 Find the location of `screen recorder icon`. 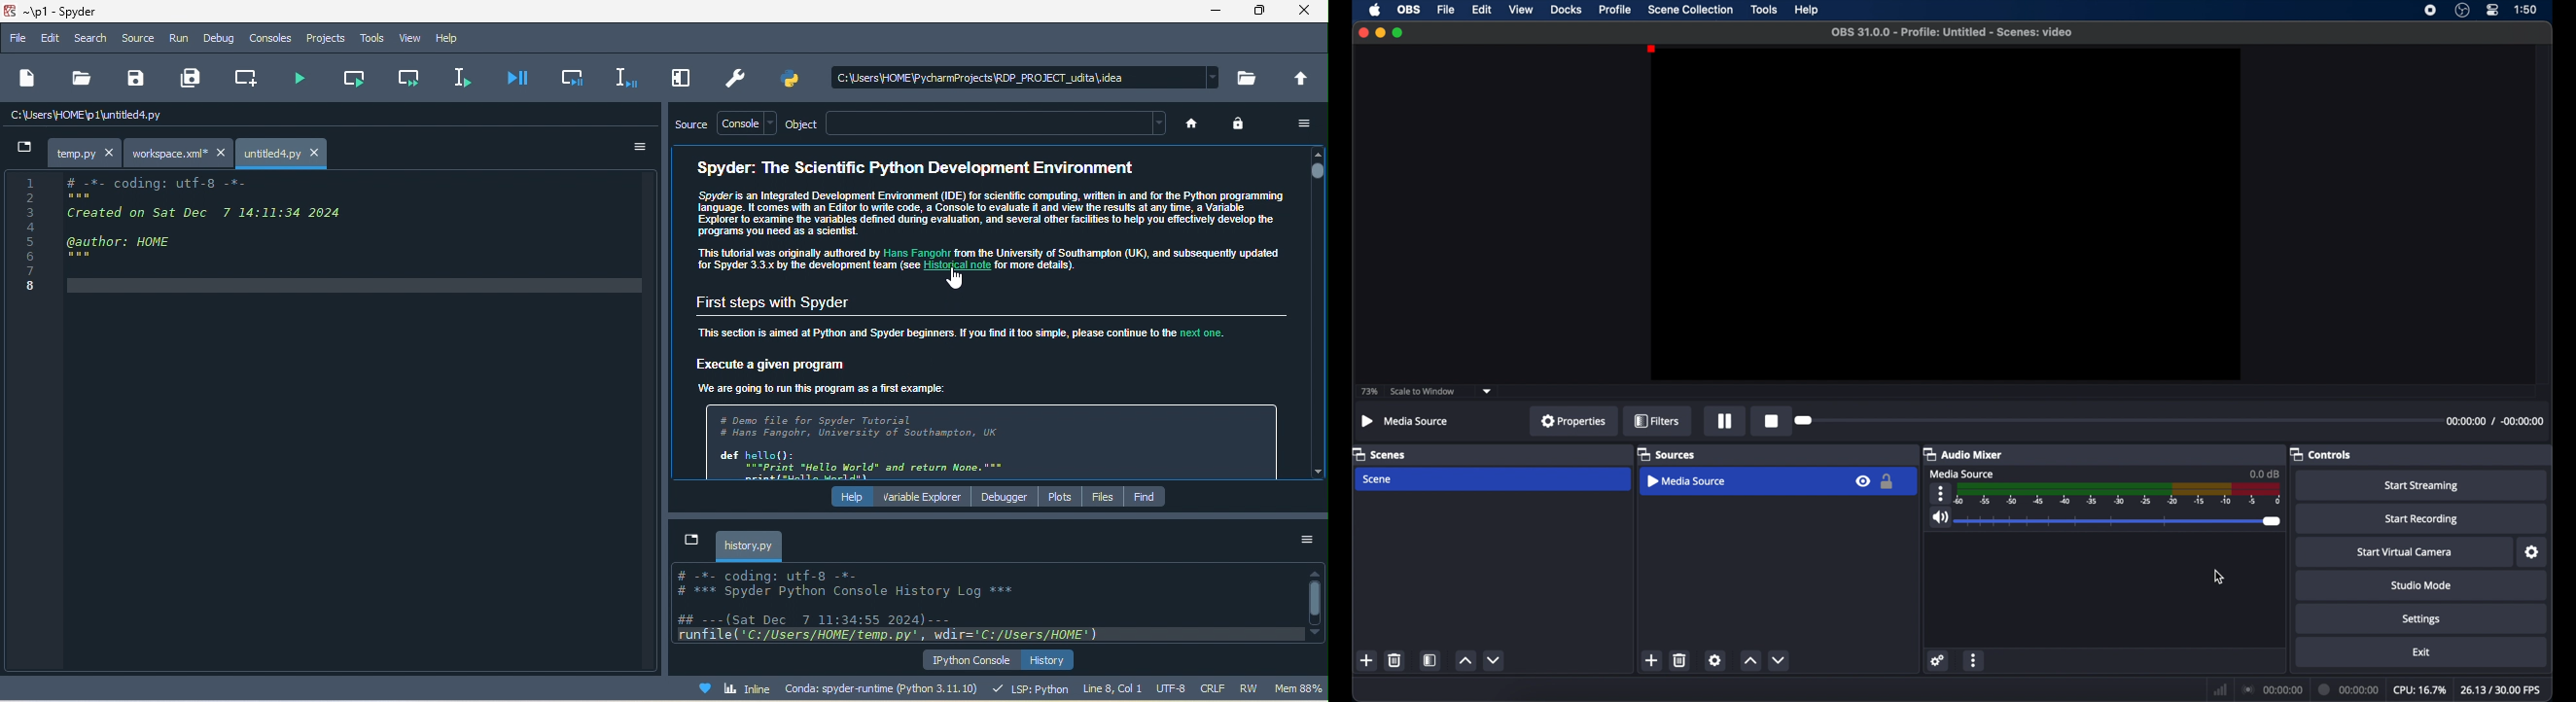

screen recorder icon is located at coordinates (2430, 10).